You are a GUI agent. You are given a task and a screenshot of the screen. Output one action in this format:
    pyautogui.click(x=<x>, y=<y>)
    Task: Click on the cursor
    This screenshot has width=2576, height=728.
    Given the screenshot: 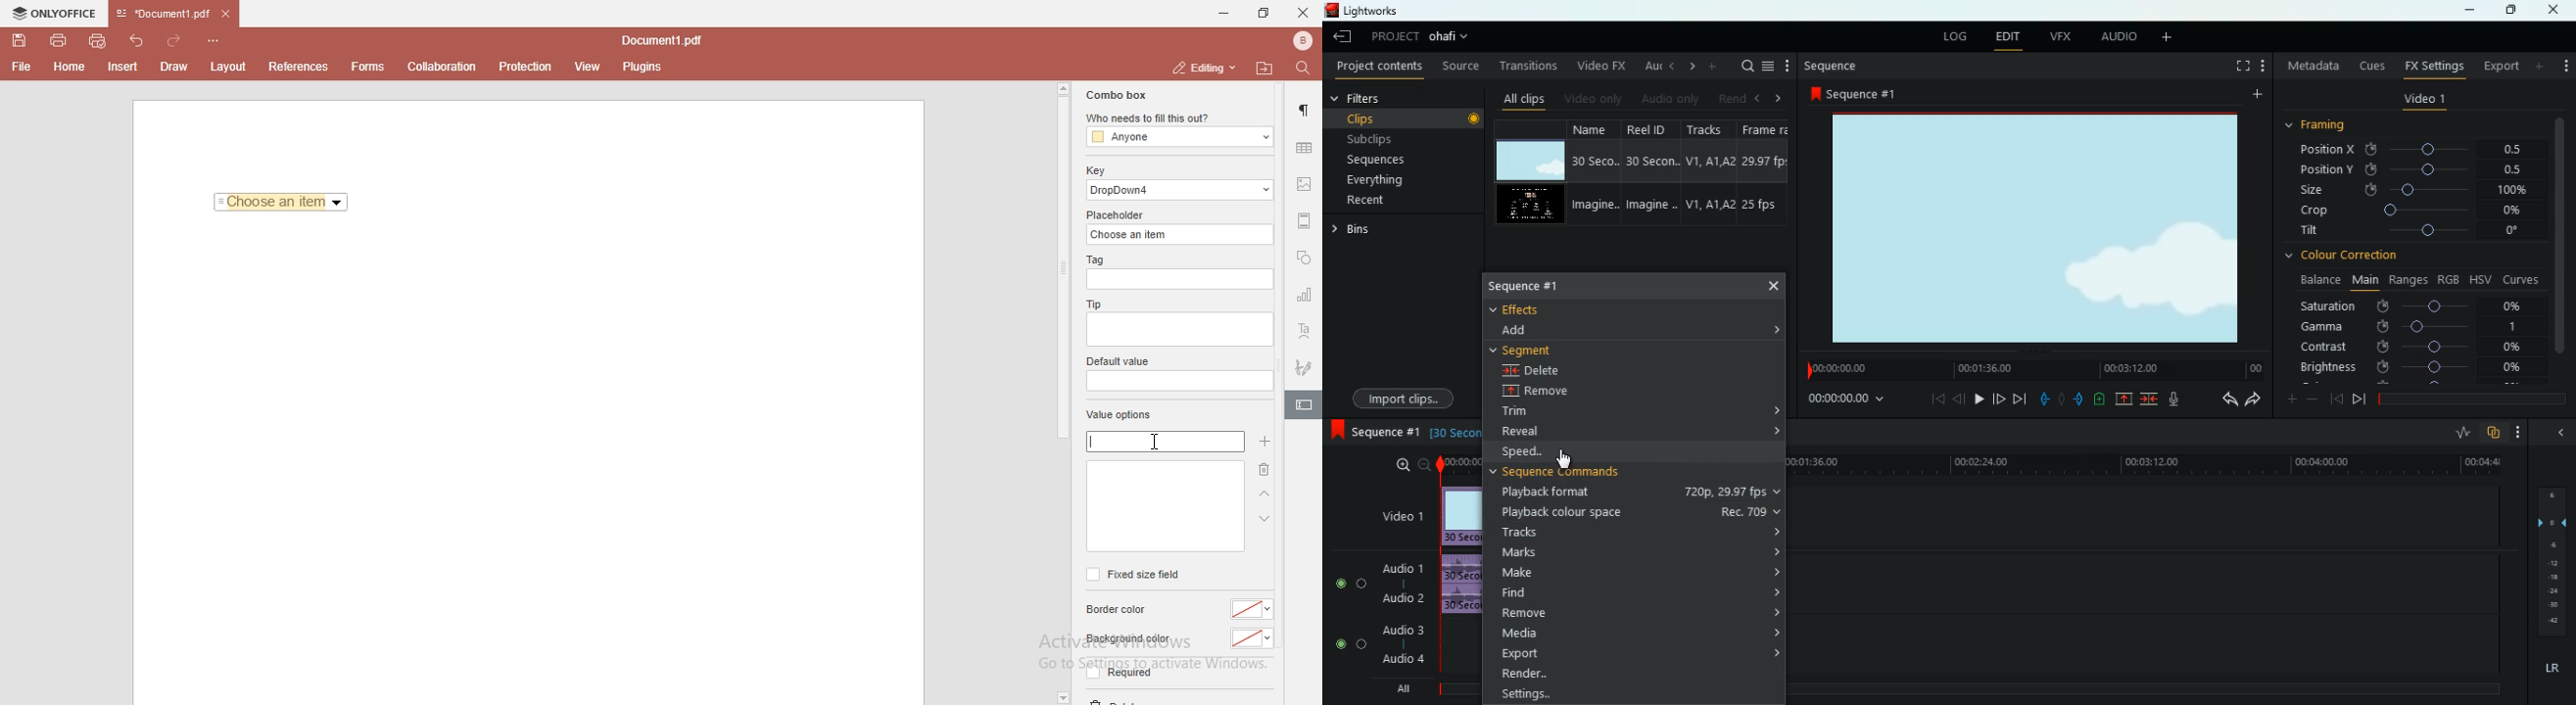 What is the action you would take?
    pyautogui.click(x=1567, y=462)
    